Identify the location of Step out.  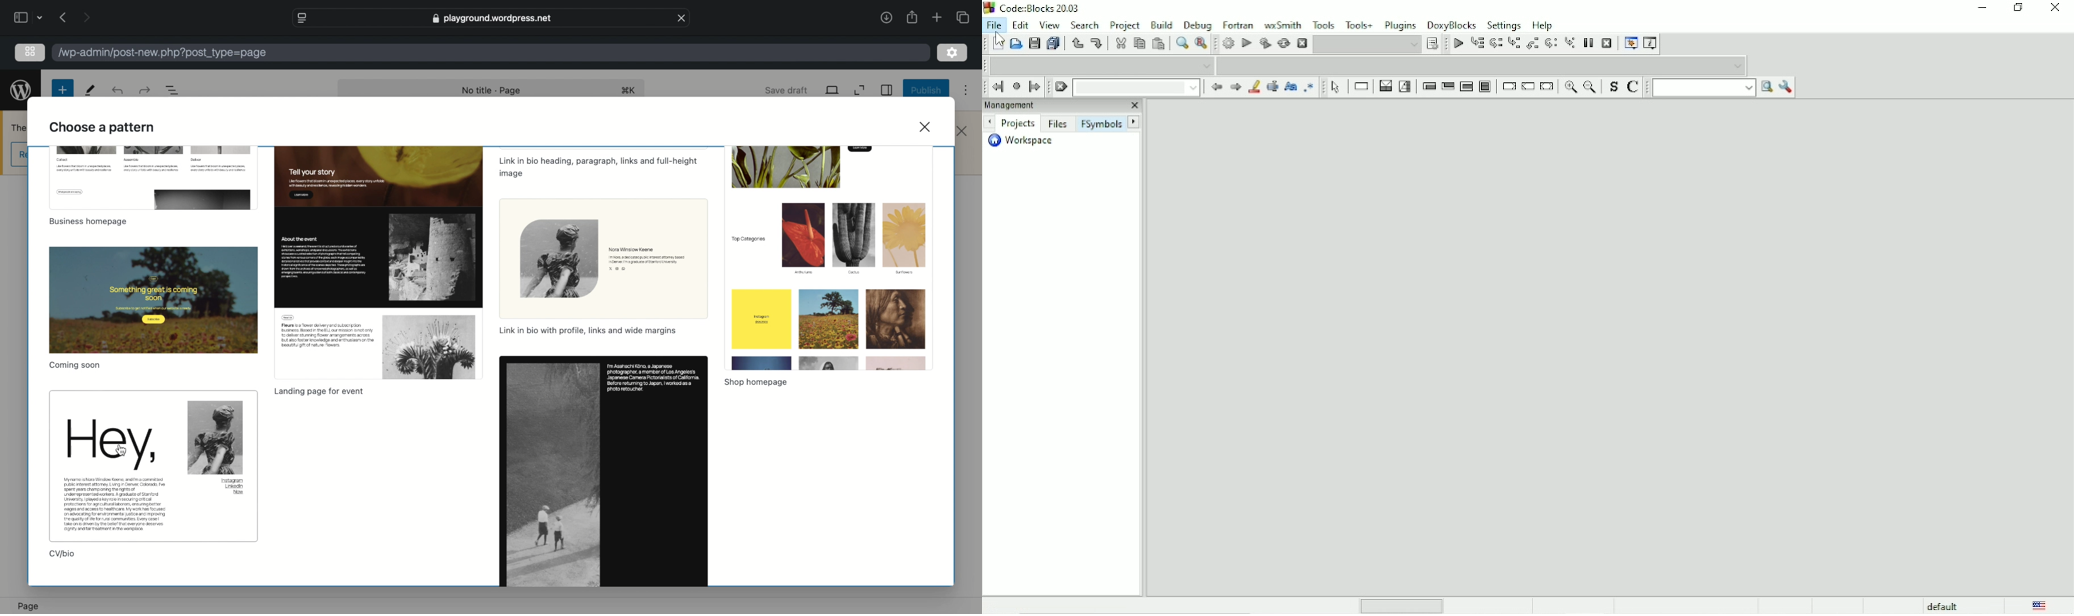
(1532, 43).